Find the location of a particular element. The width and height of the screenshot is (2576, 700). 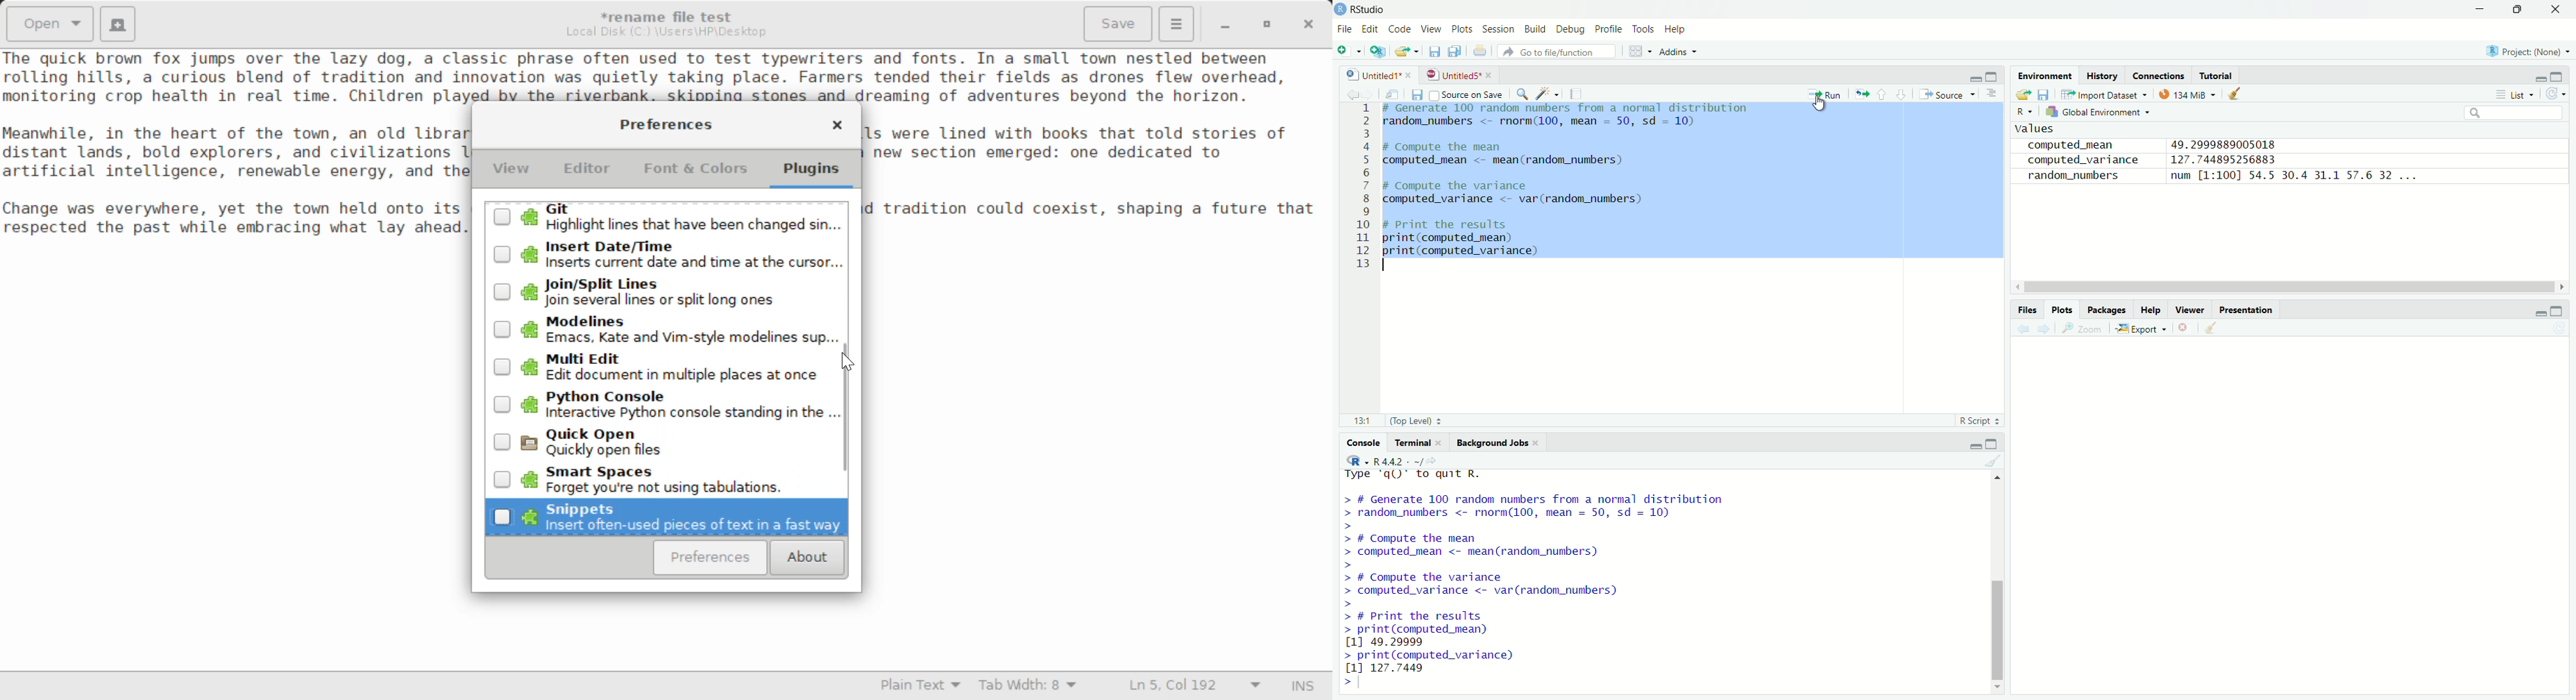

print(computed_mean)
print(computed_variance) is located at coordinates (1476, 244).